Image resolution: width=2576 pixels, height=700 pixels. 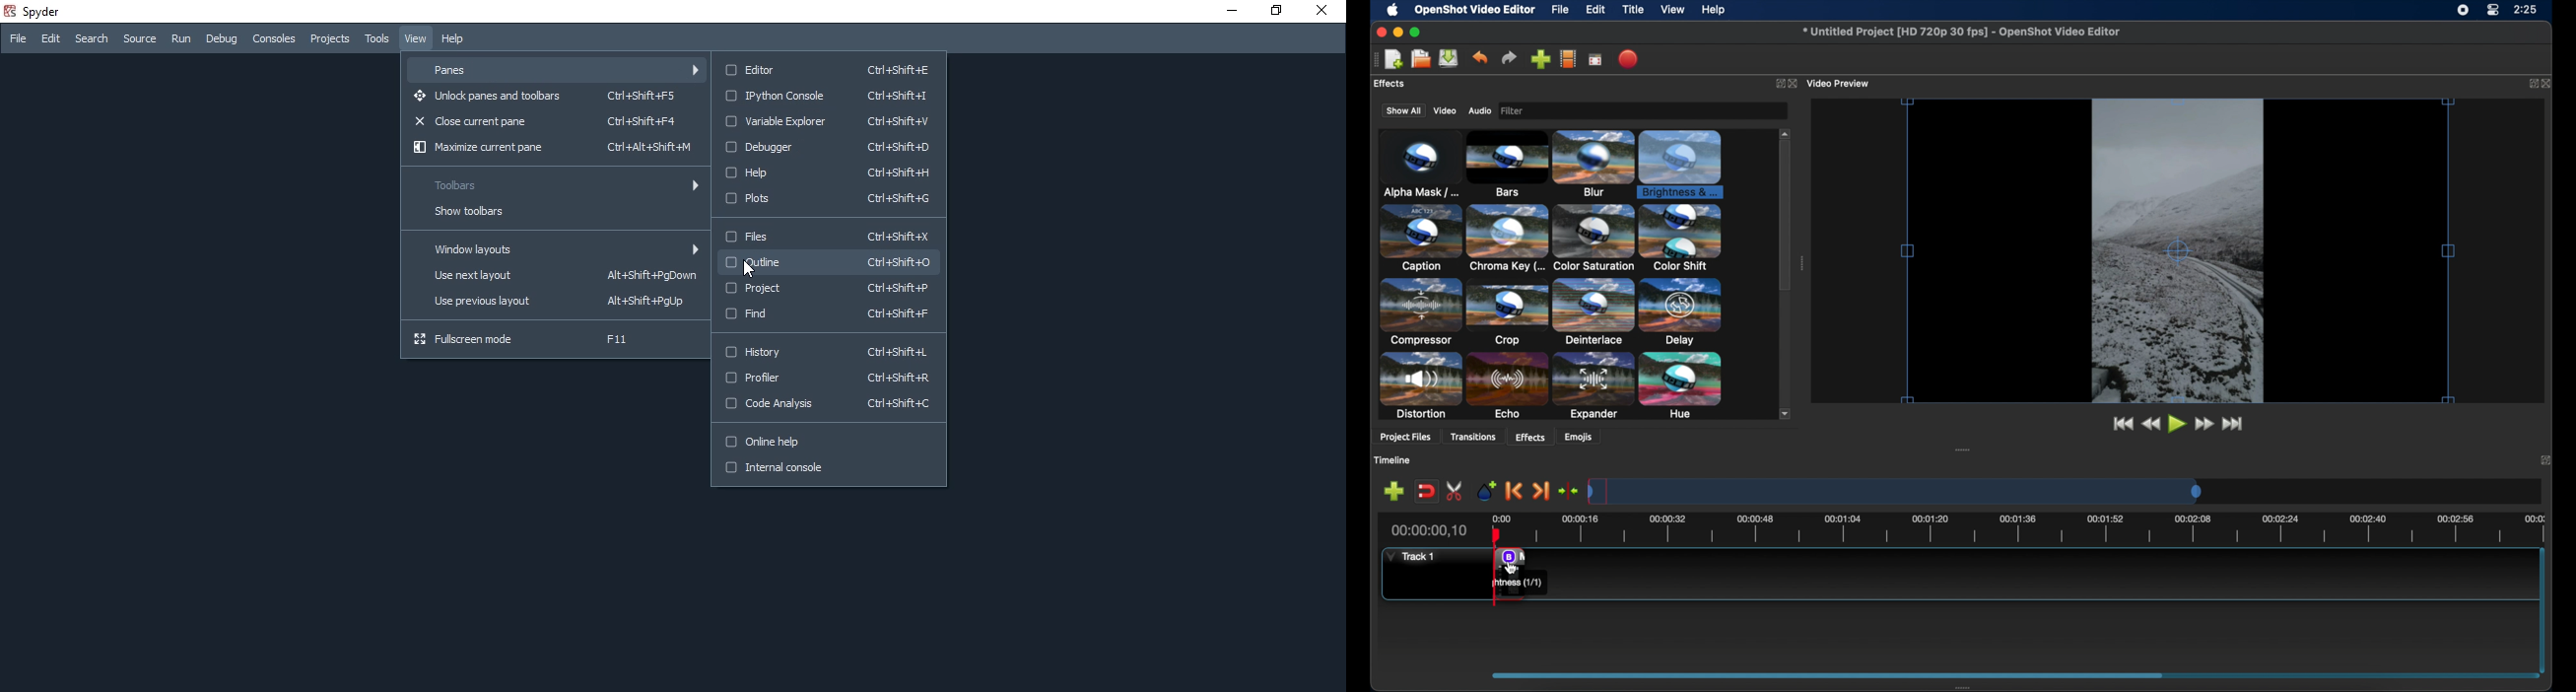 I want to click on drag handle, so click(x=1374, y=60).